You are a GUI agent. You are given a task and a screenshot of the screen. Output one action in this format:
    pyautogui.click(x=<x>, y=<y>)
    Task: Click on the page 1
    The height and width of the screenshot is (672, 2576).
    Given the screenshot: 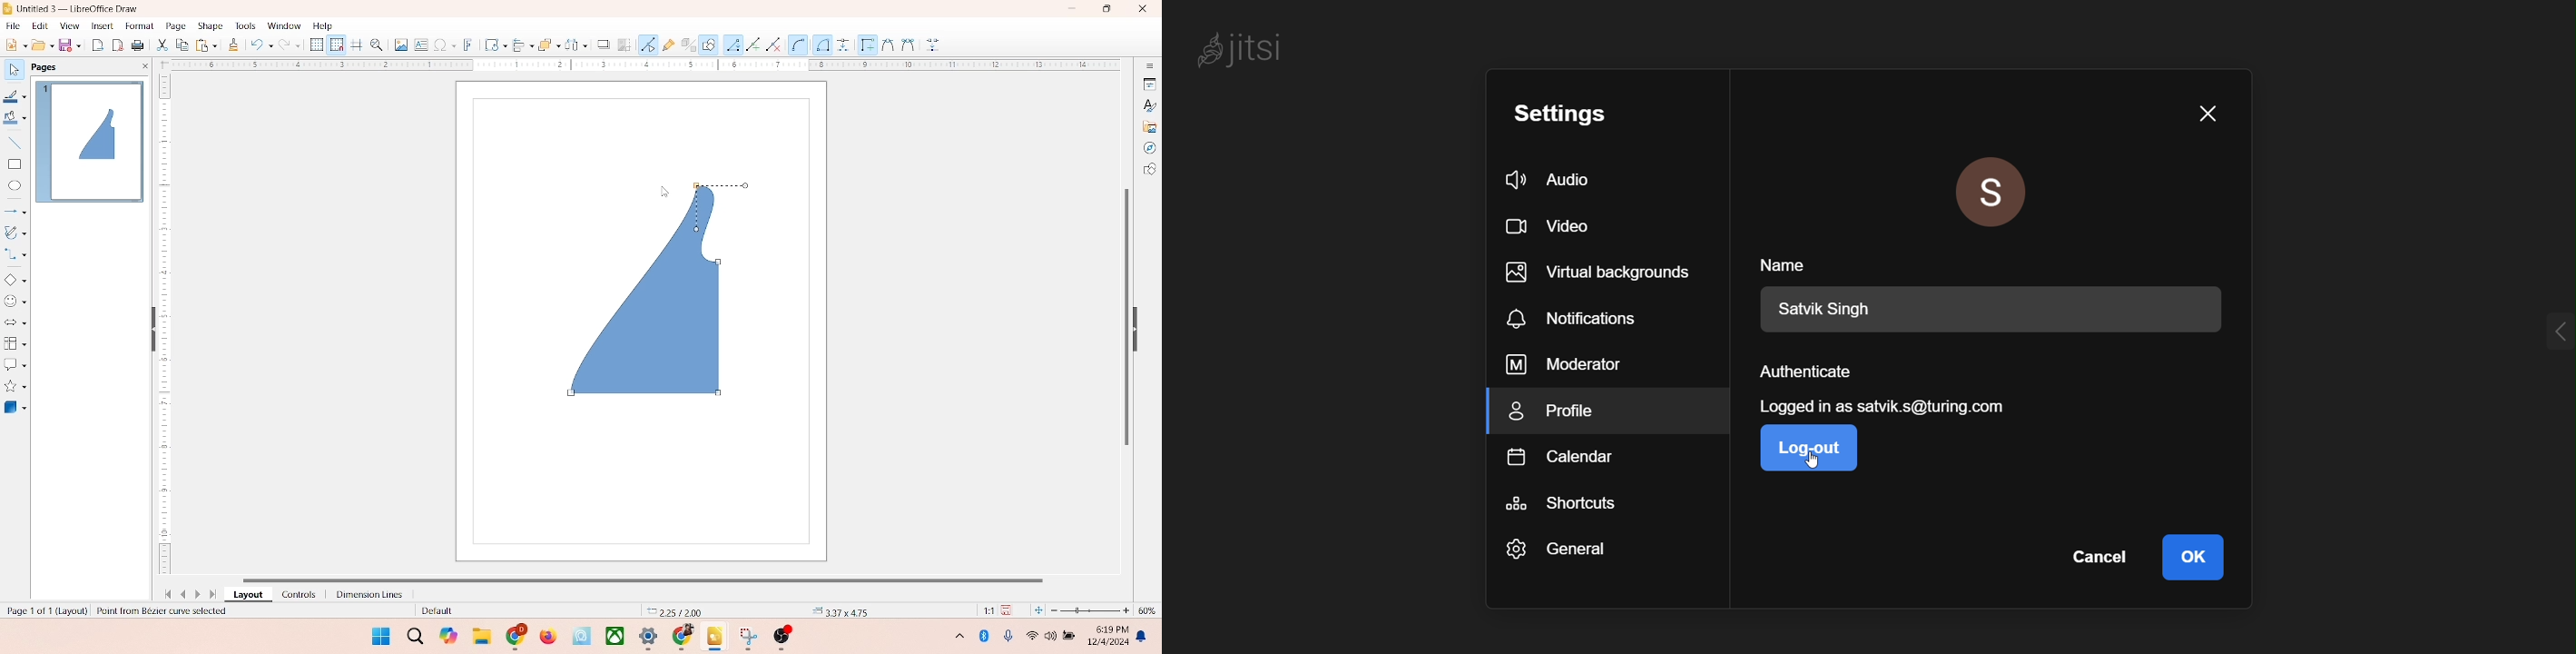 What is the action you would take?
    pyautogui.click(x=90, y=141)
    